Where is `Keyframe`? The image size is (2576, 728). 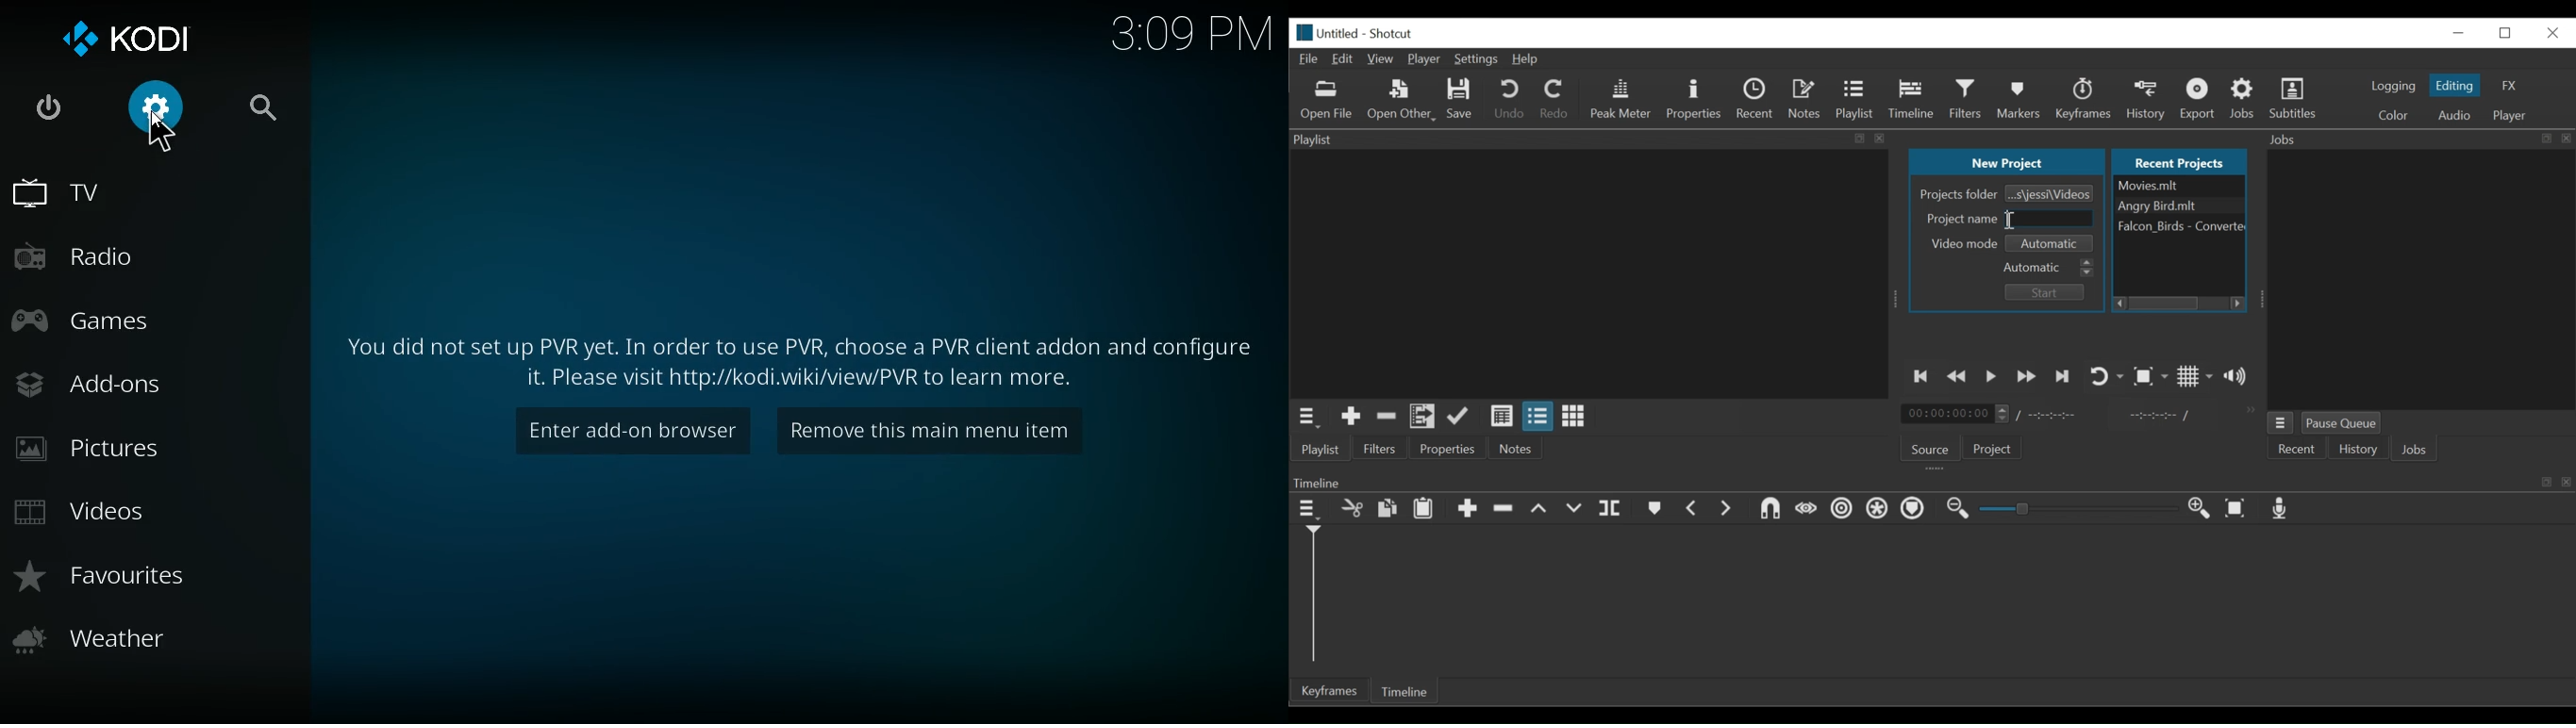
Keyframe is located at coordinates (2087, 99).